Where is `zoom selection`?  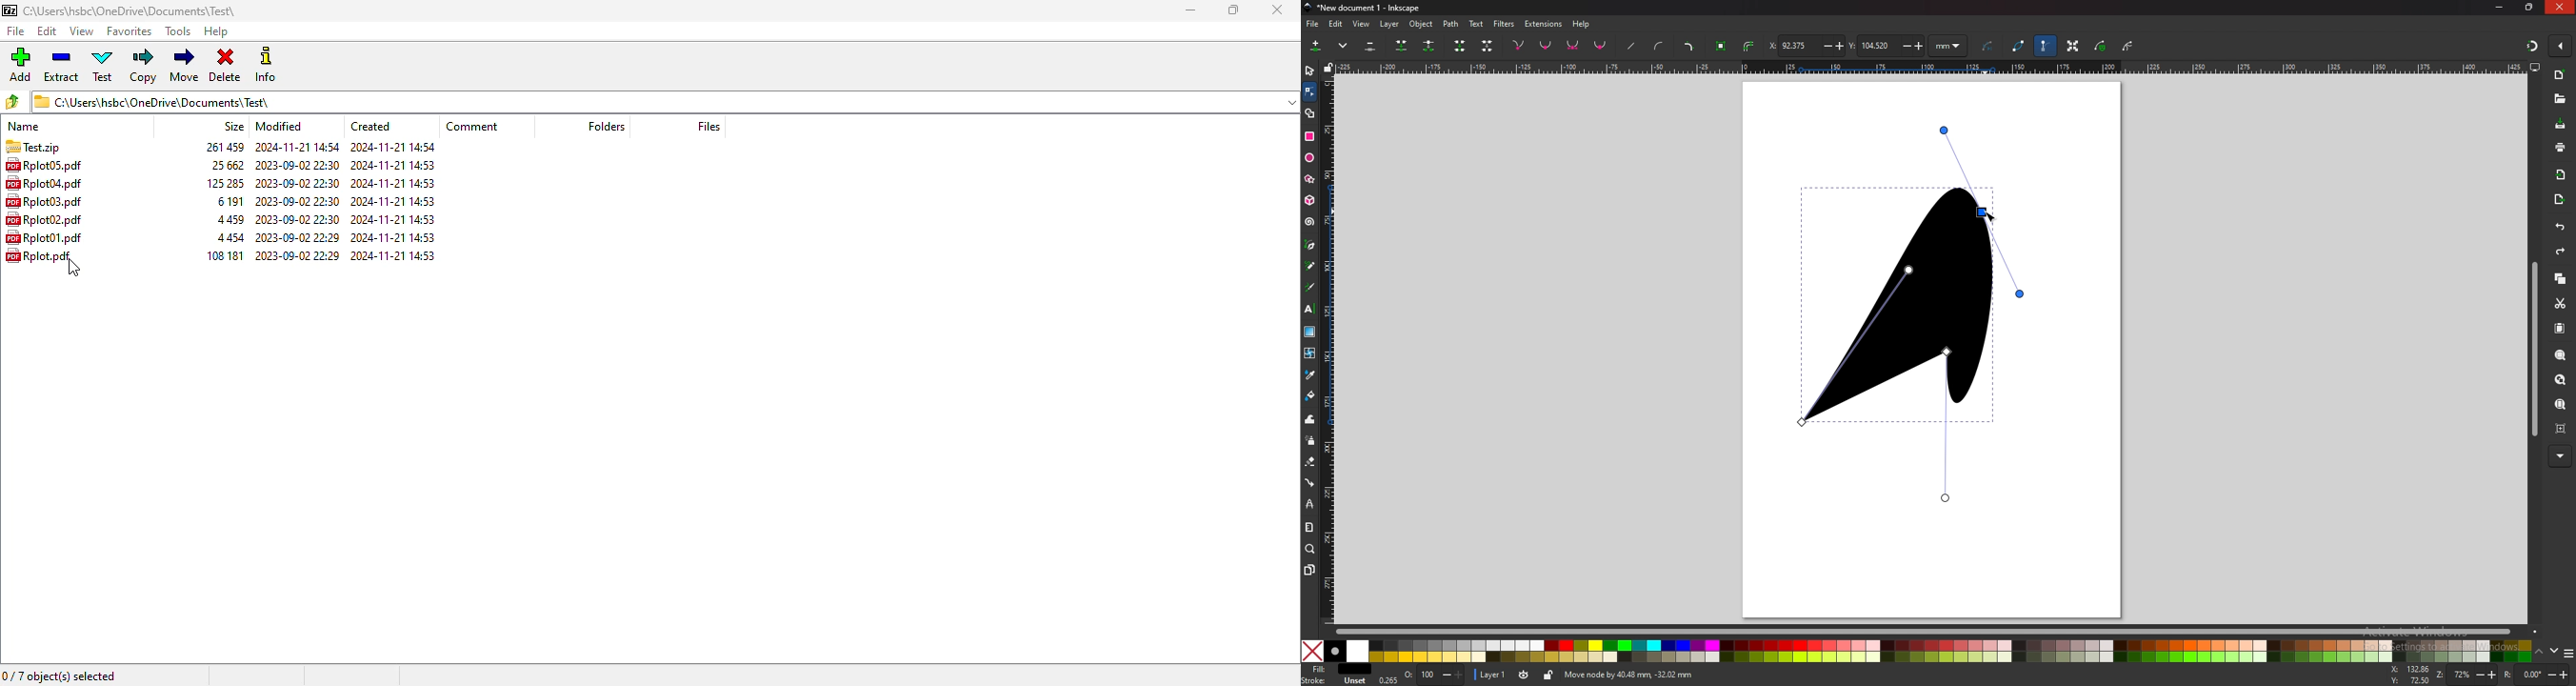
zoom selection is located at coordinates (2561, 355).